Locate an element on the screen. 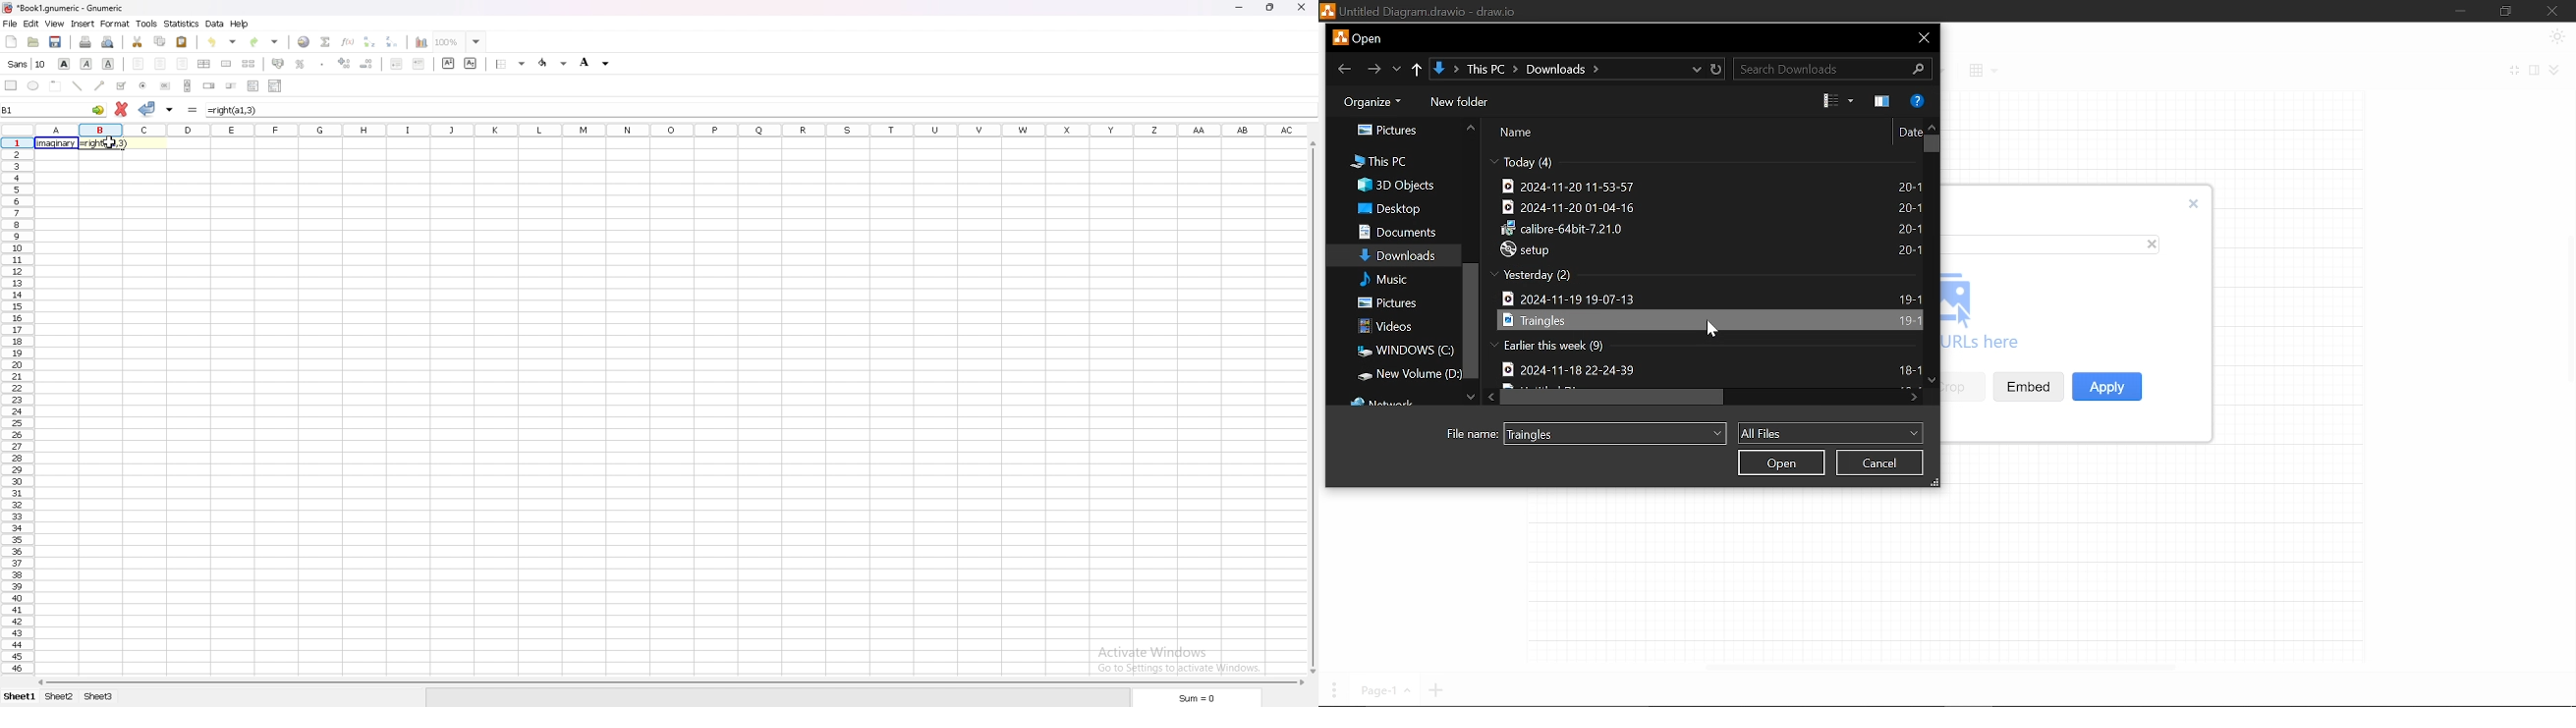  Yesterday (2) is located at coordinates (1534, 277).